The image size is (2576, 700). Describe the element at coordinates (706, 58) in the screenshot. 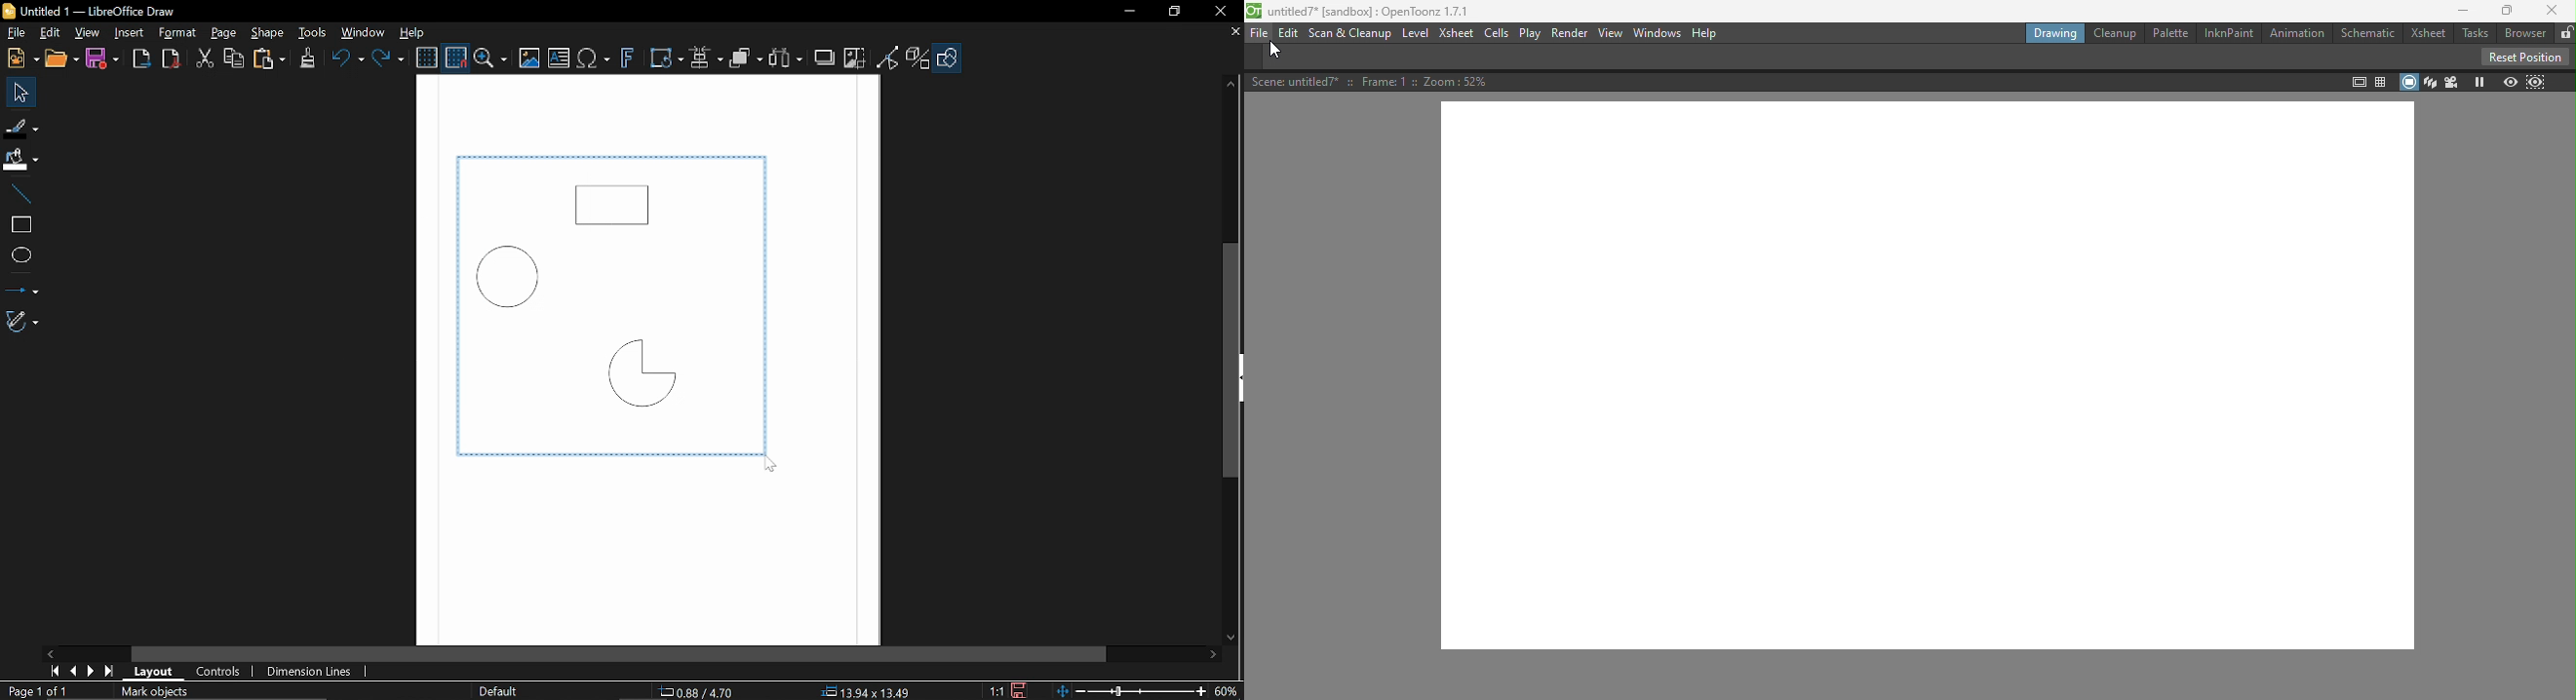

I see `Align` at that location.